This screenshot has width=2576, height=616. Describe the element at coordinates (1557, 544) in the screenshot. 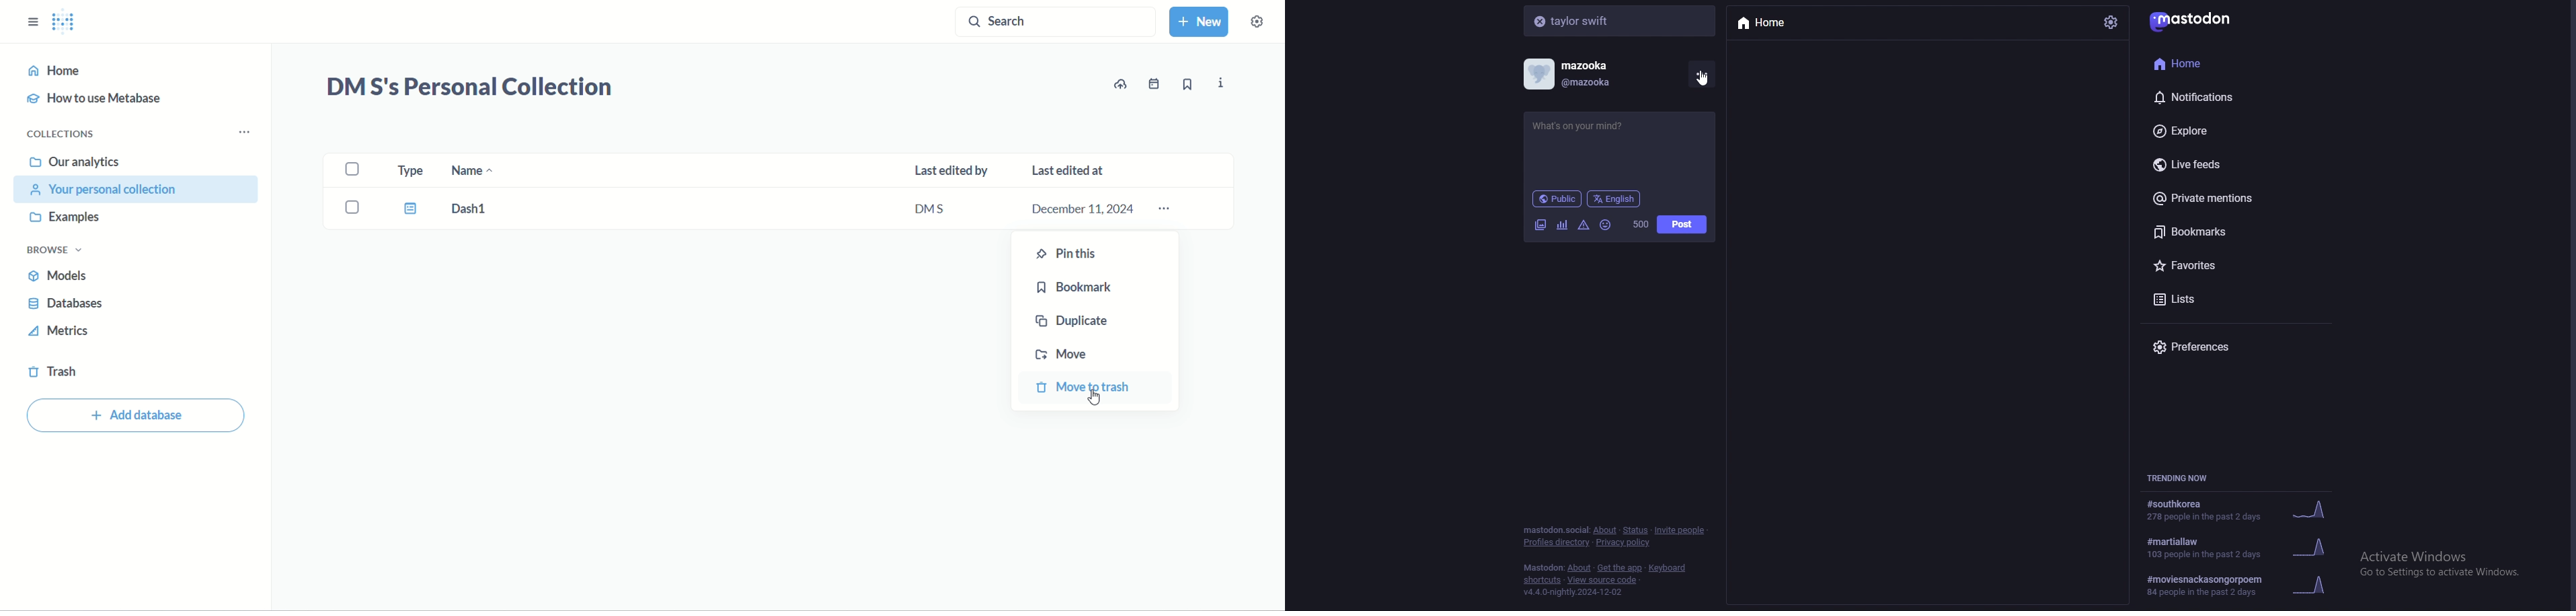

I see `profiles directory` at that location.